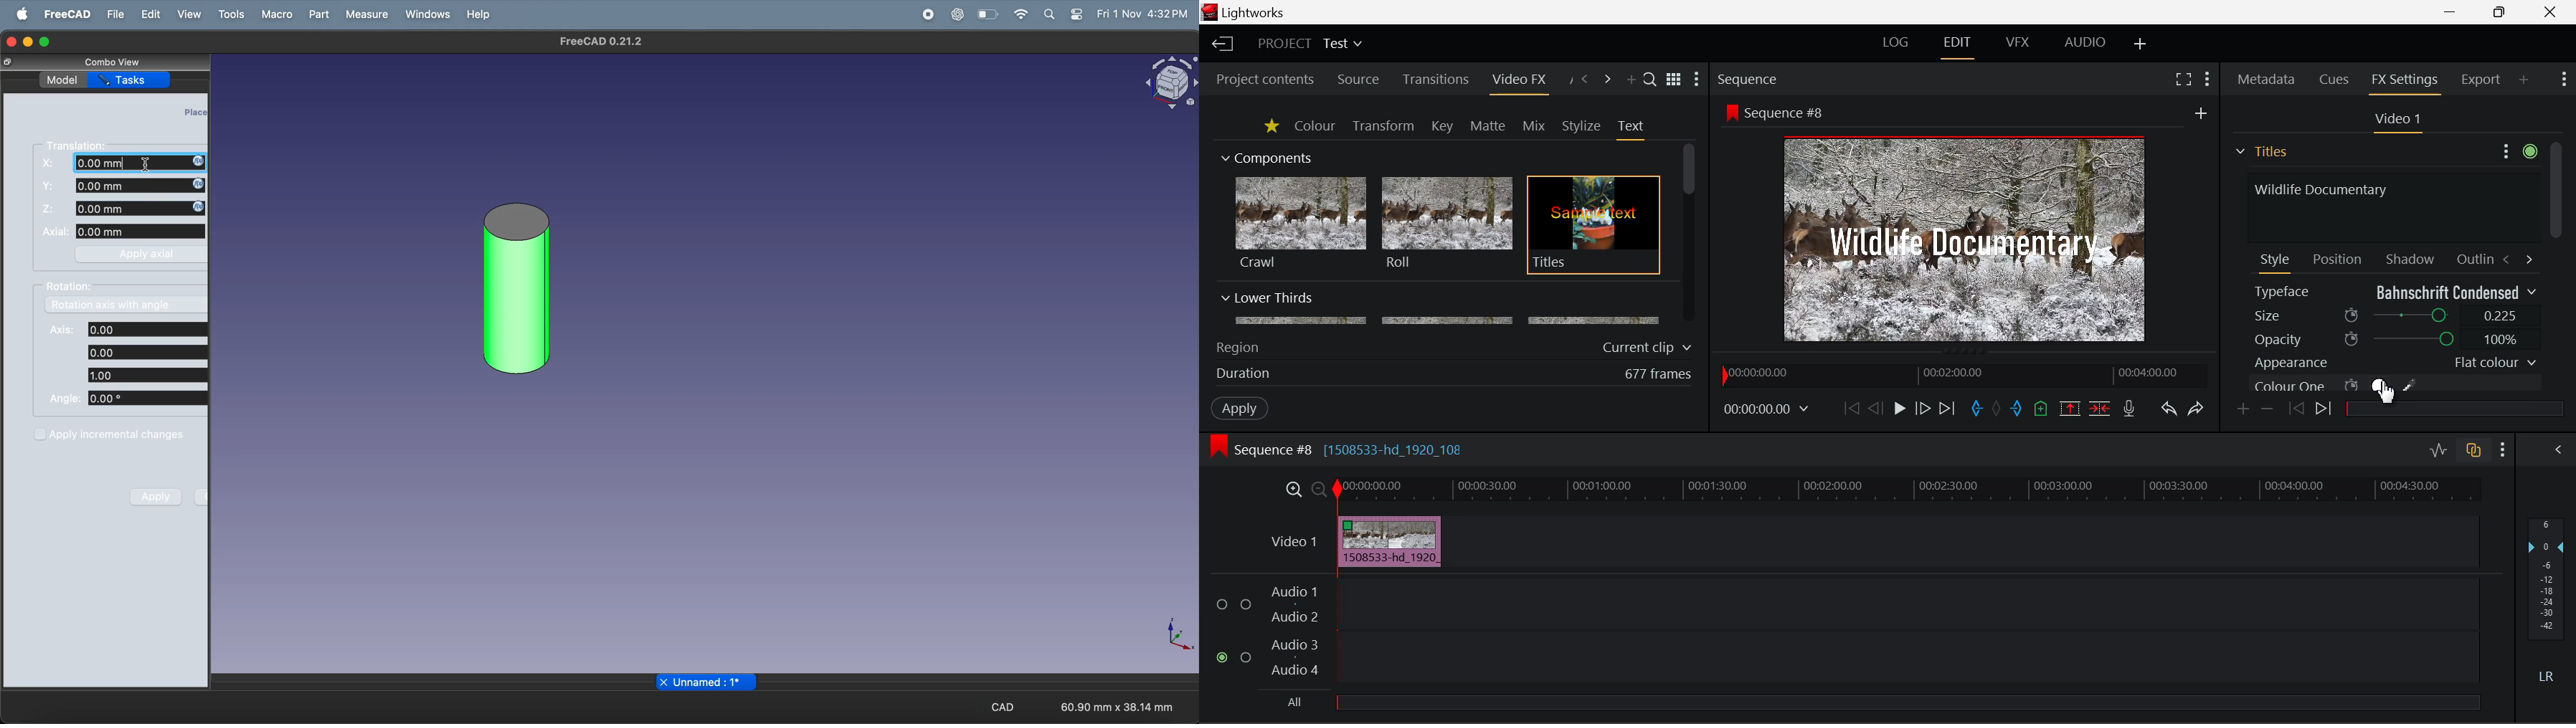 This screenshot has height=728, width=2576. I want to click on combo view, so click(113, 63).